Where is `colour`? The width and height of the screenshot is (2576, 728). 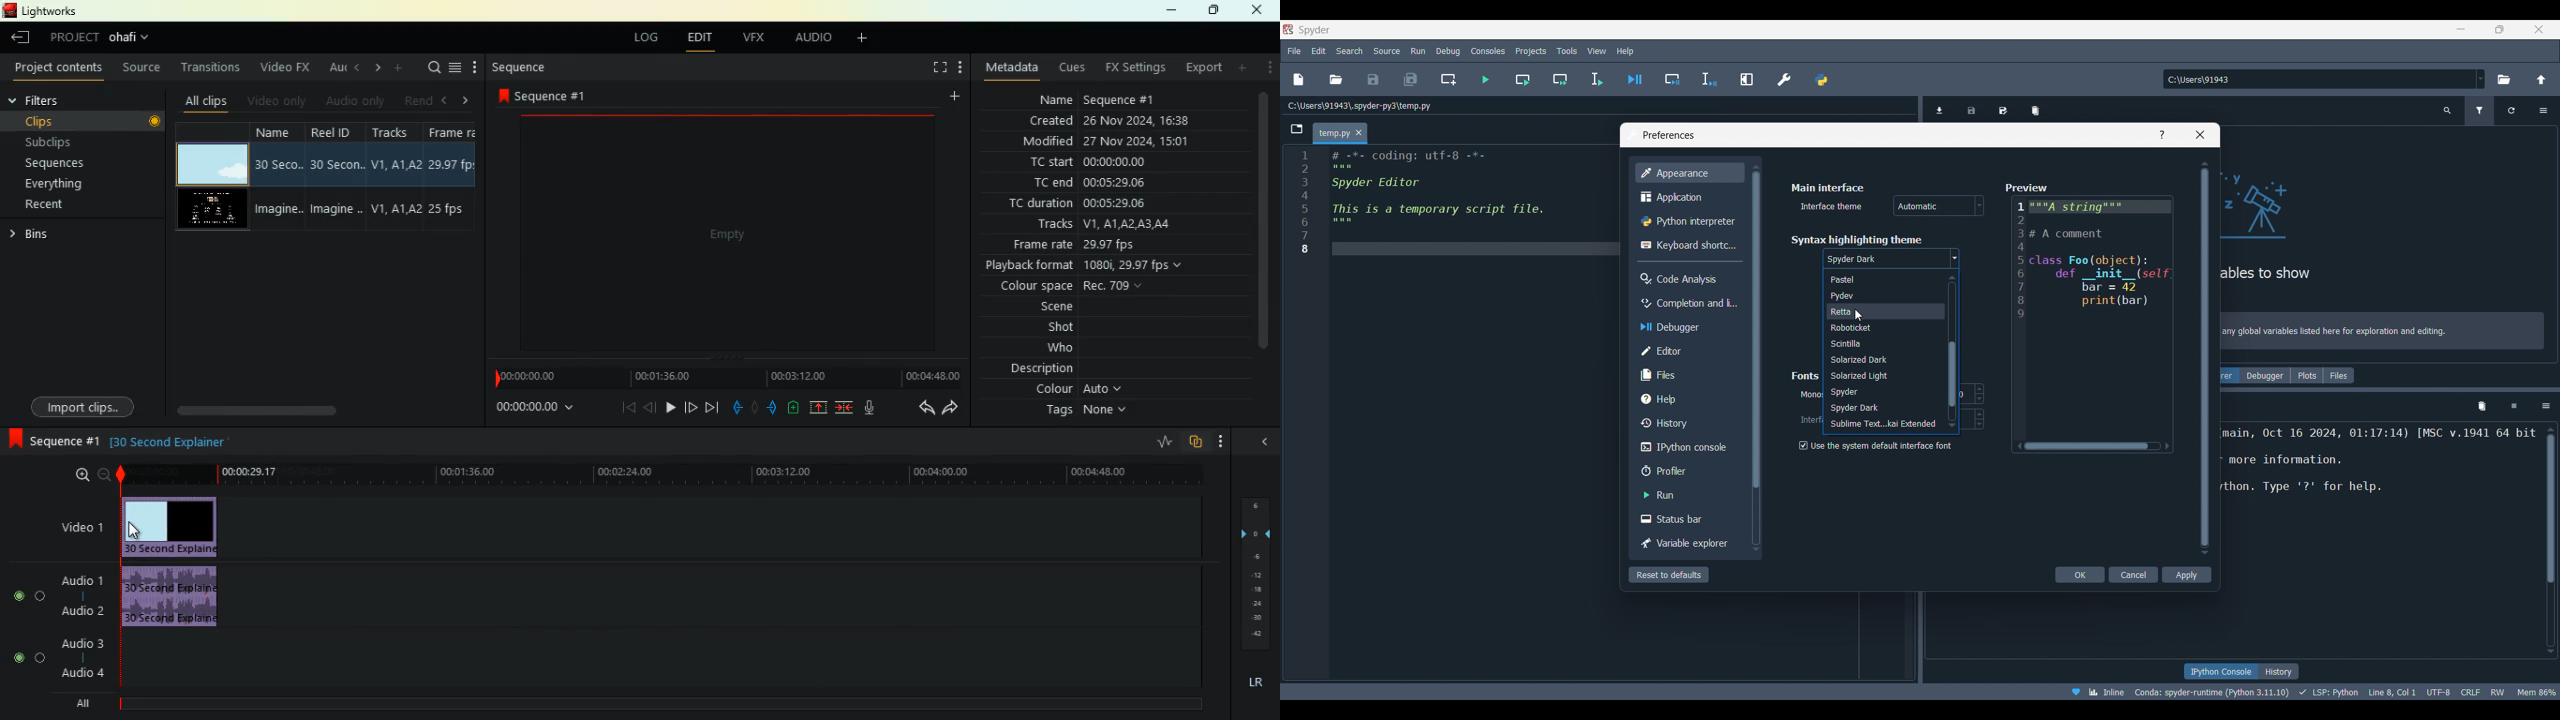 colour is located at coordinates (1079, 391).